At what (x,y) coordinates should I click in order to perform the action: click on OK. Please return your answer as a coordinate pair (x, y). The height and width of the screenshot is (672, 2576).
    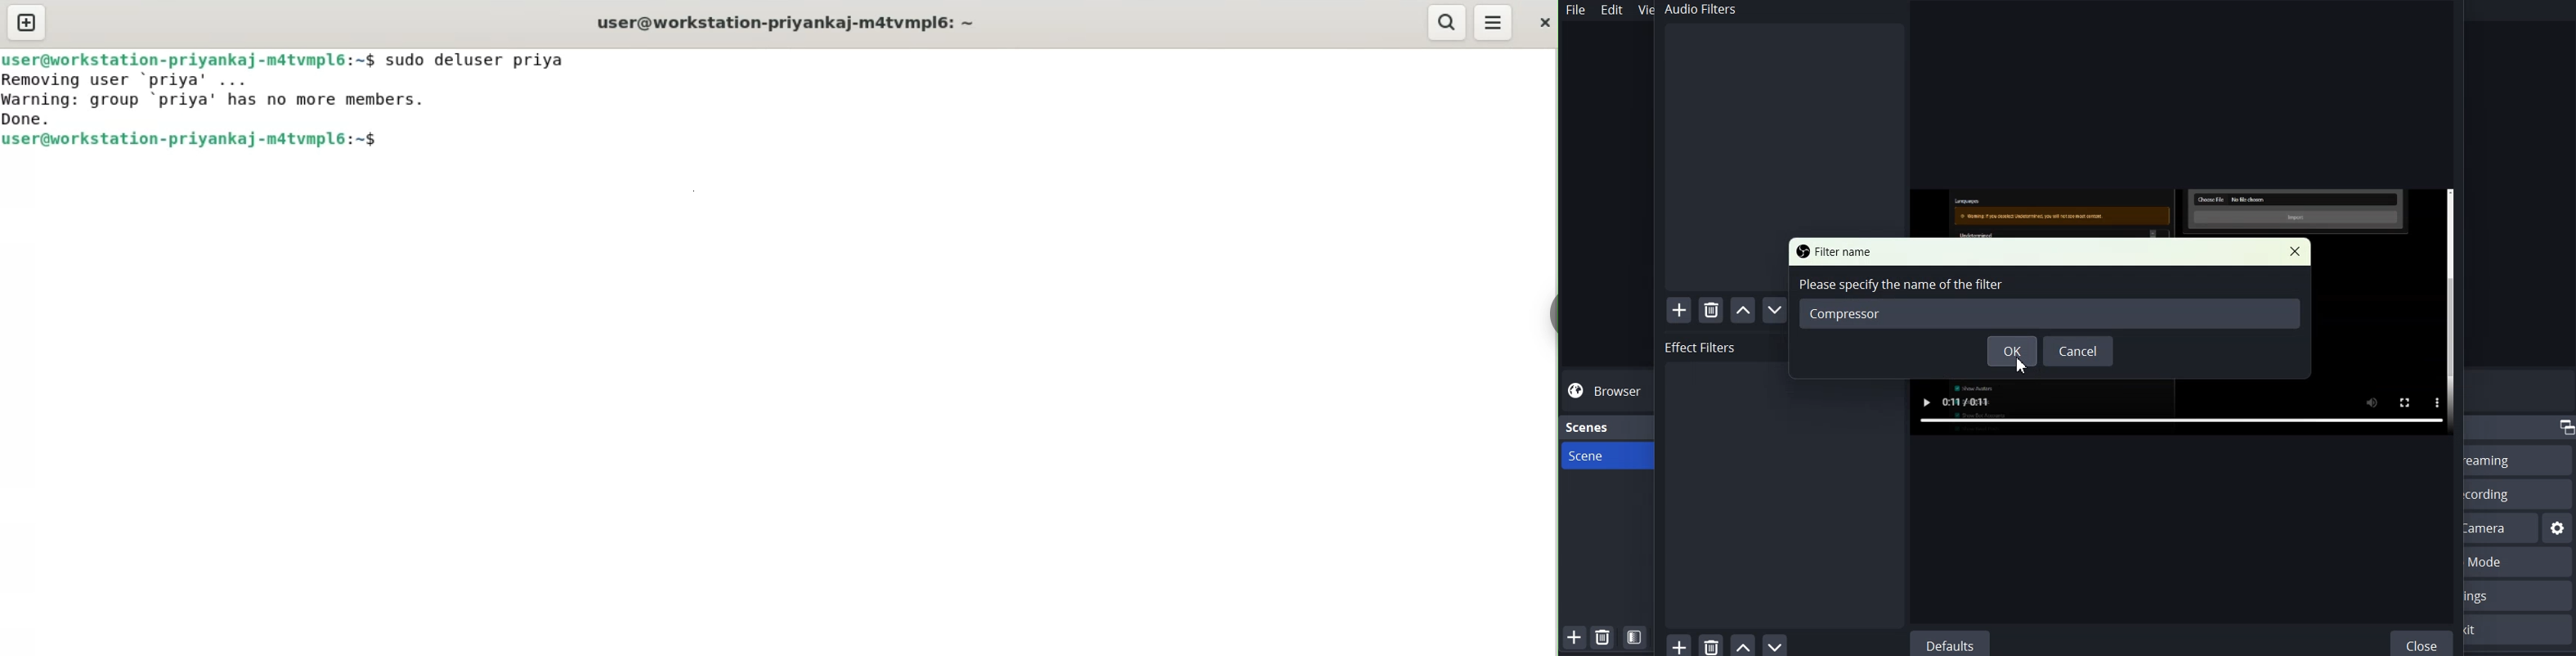
    Looking at the image, I should click on (2012, 351).